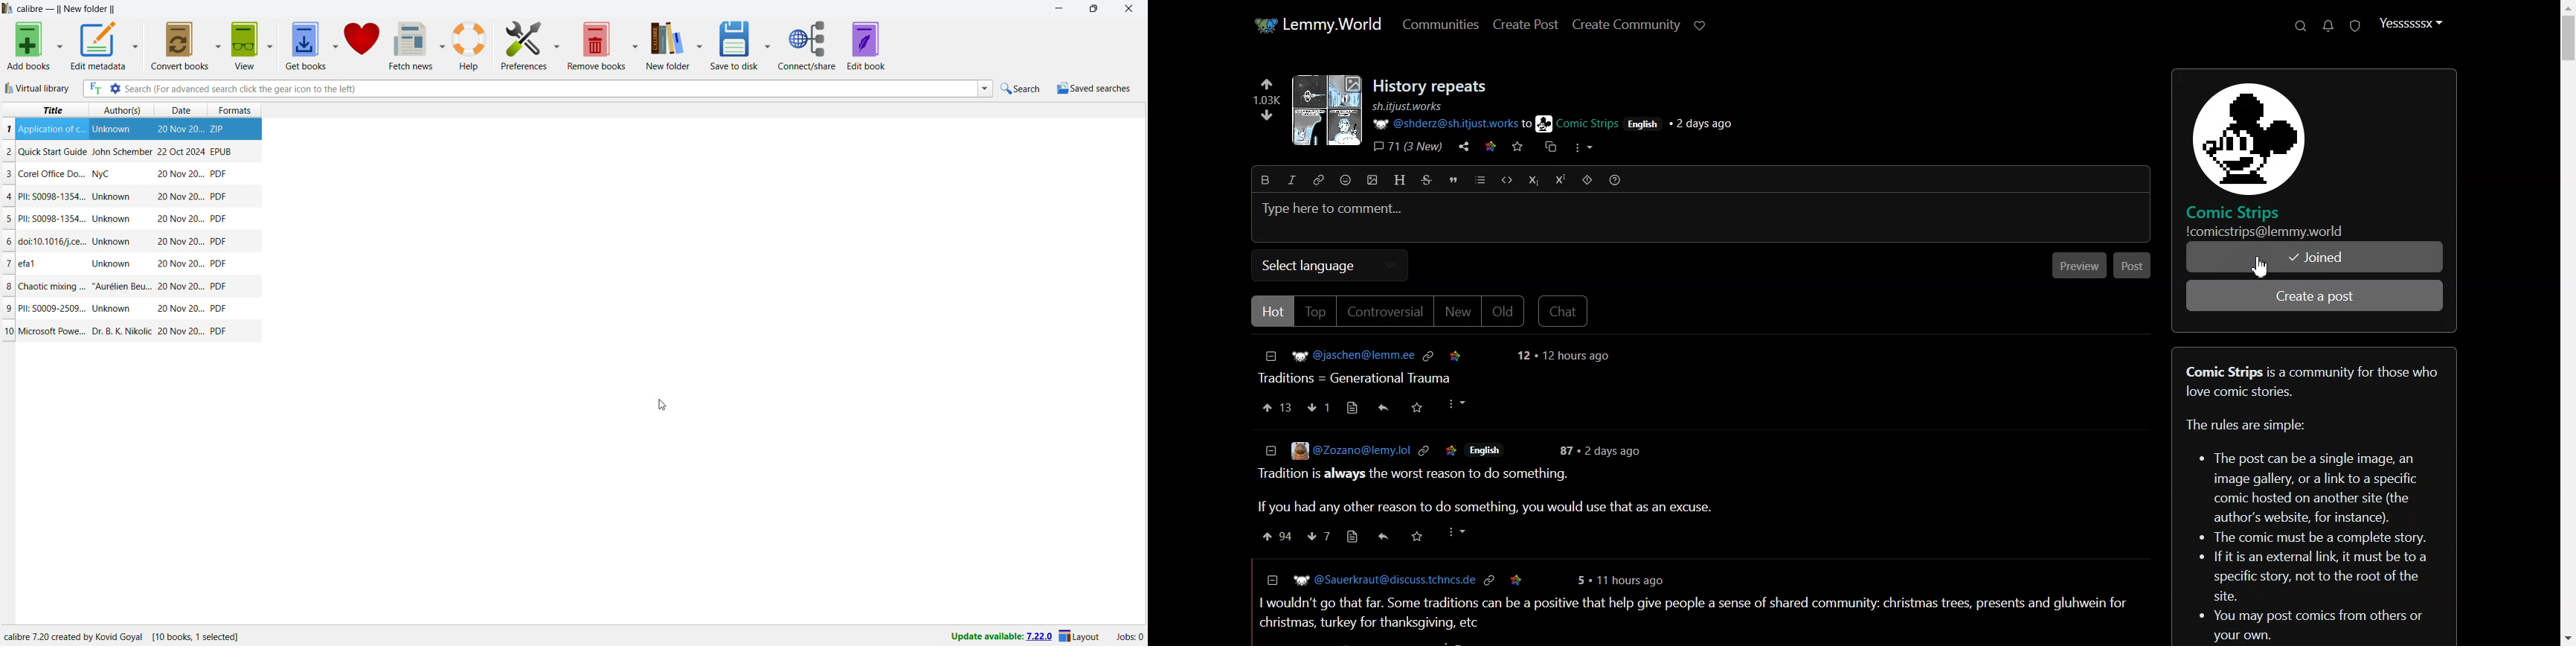  What do you see at coordinates (1564, 310) in the screenshot?
I see `Chat` at bounding box center [1564, 310].